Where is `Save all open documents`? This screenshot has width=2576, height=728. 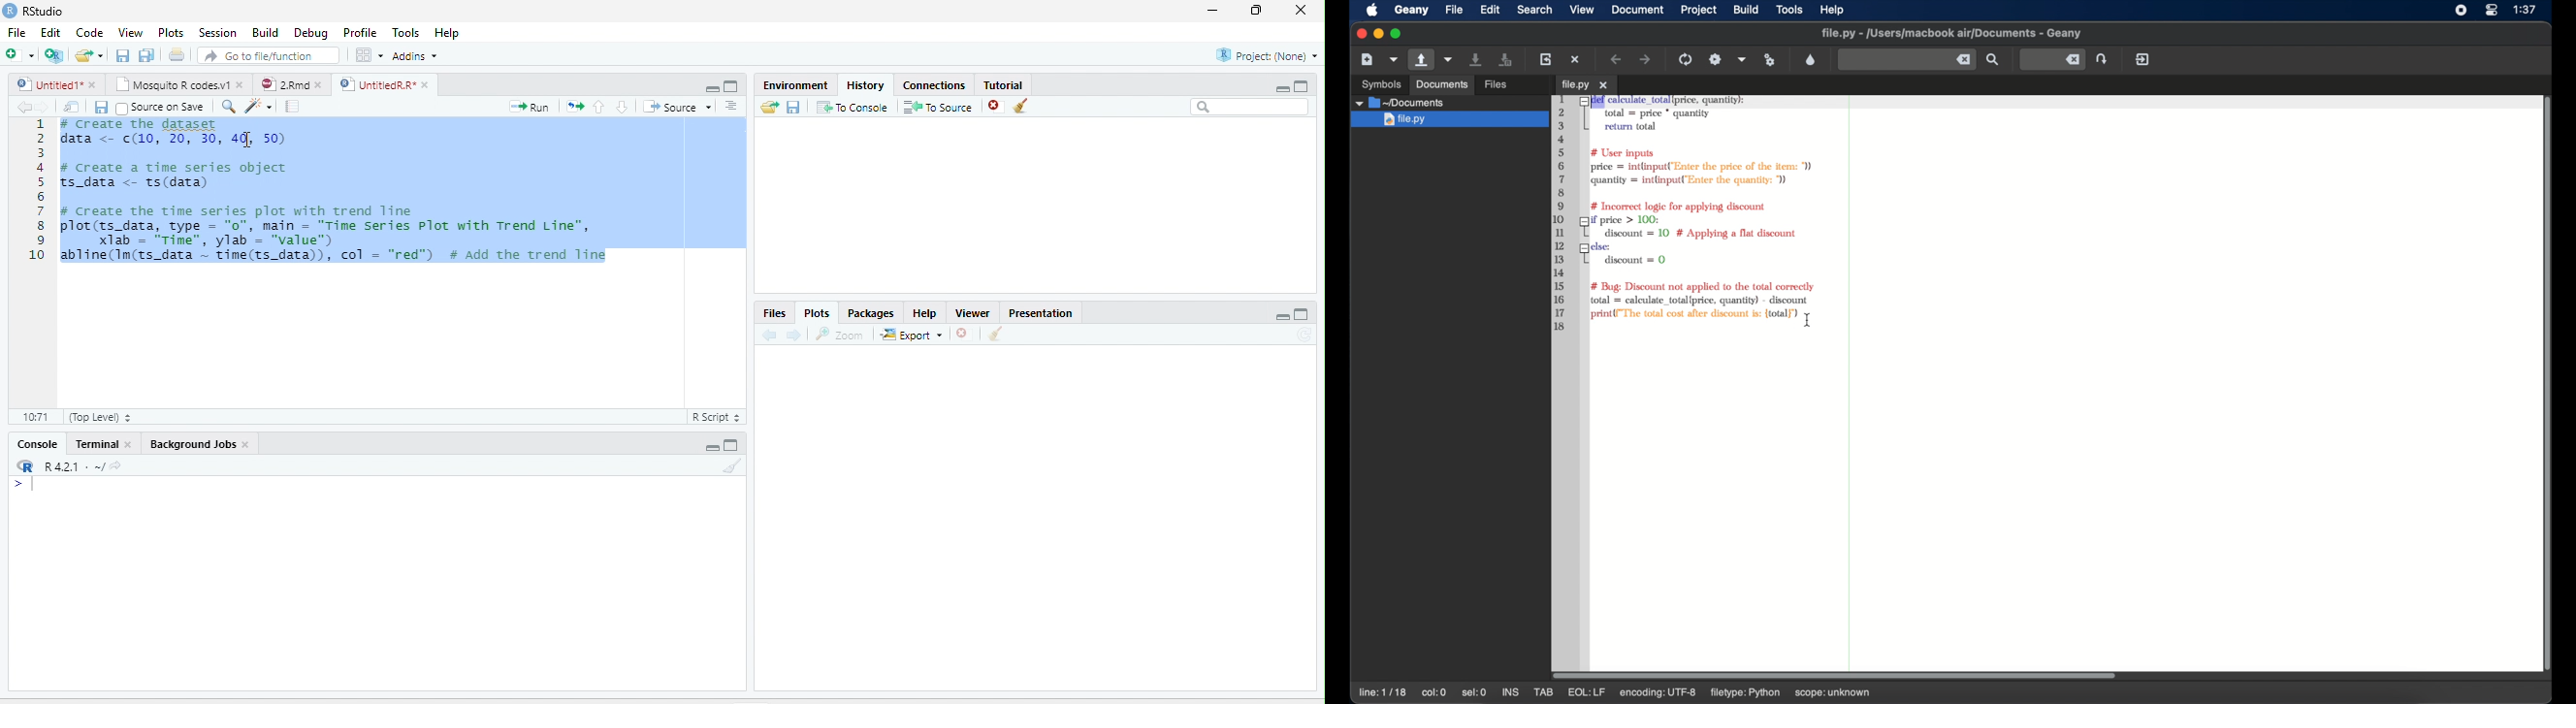 Save all open documents is located at coordinates (146, 54).